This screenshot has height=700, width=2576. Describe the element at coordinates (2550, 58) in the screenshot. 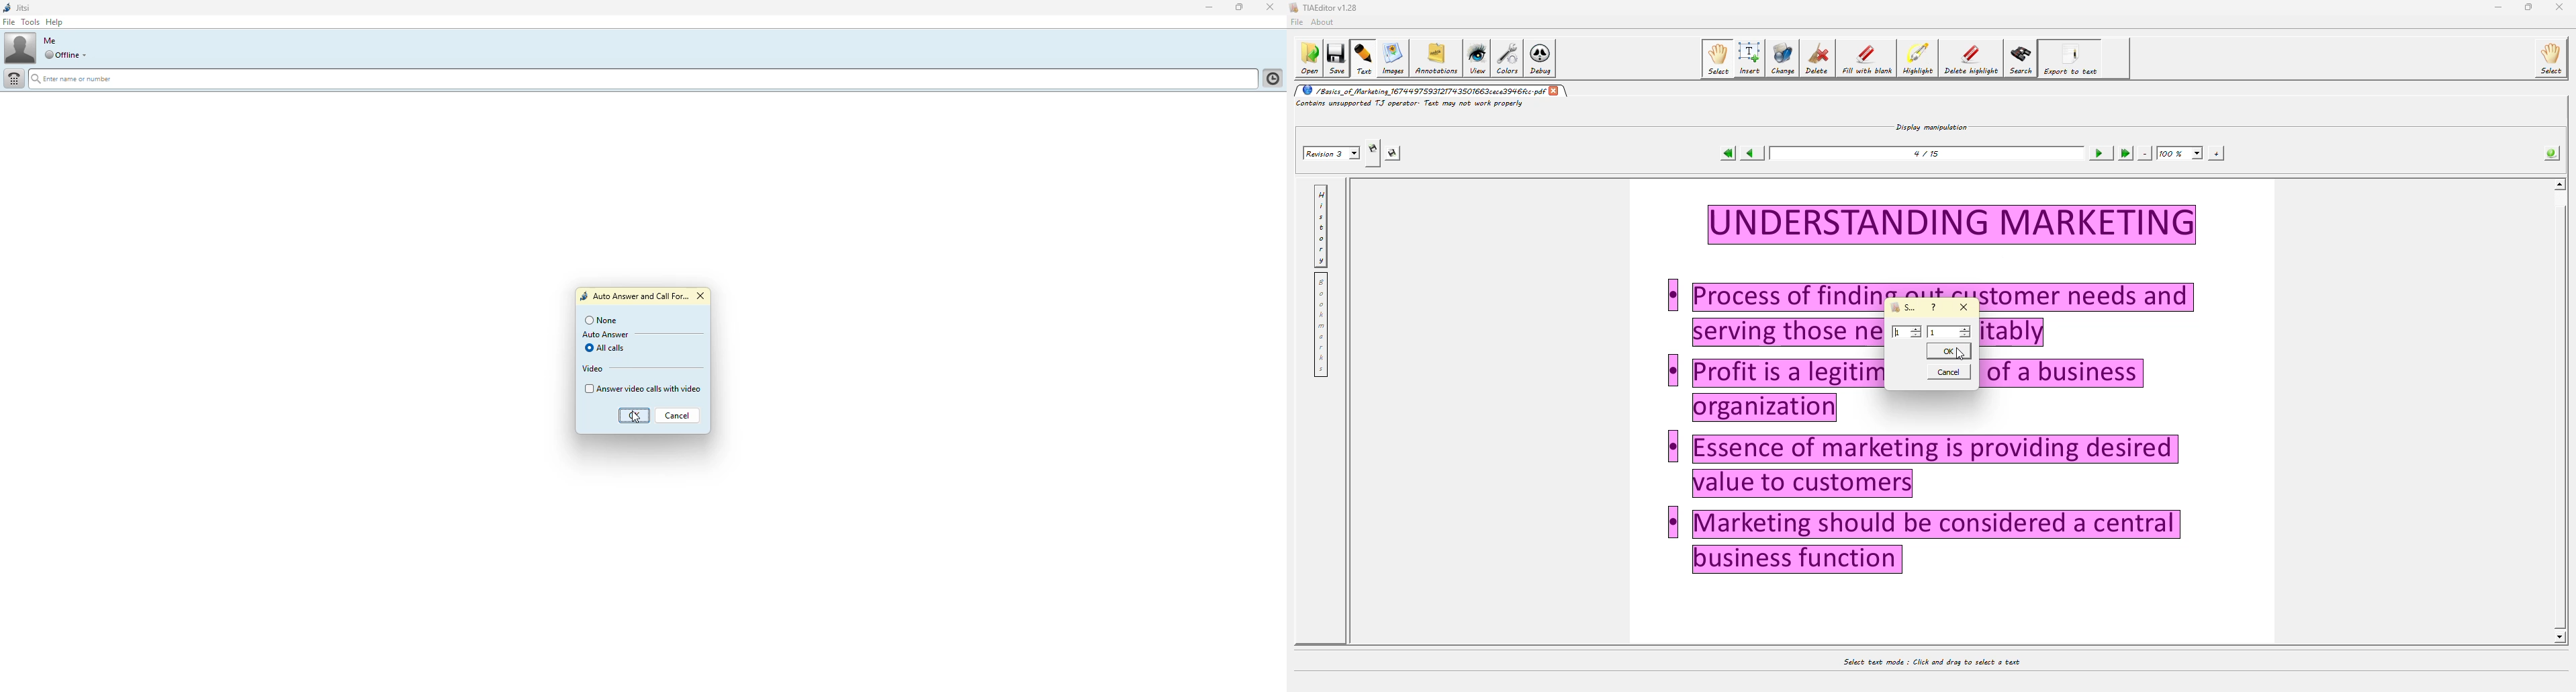

I see `select` at that location.